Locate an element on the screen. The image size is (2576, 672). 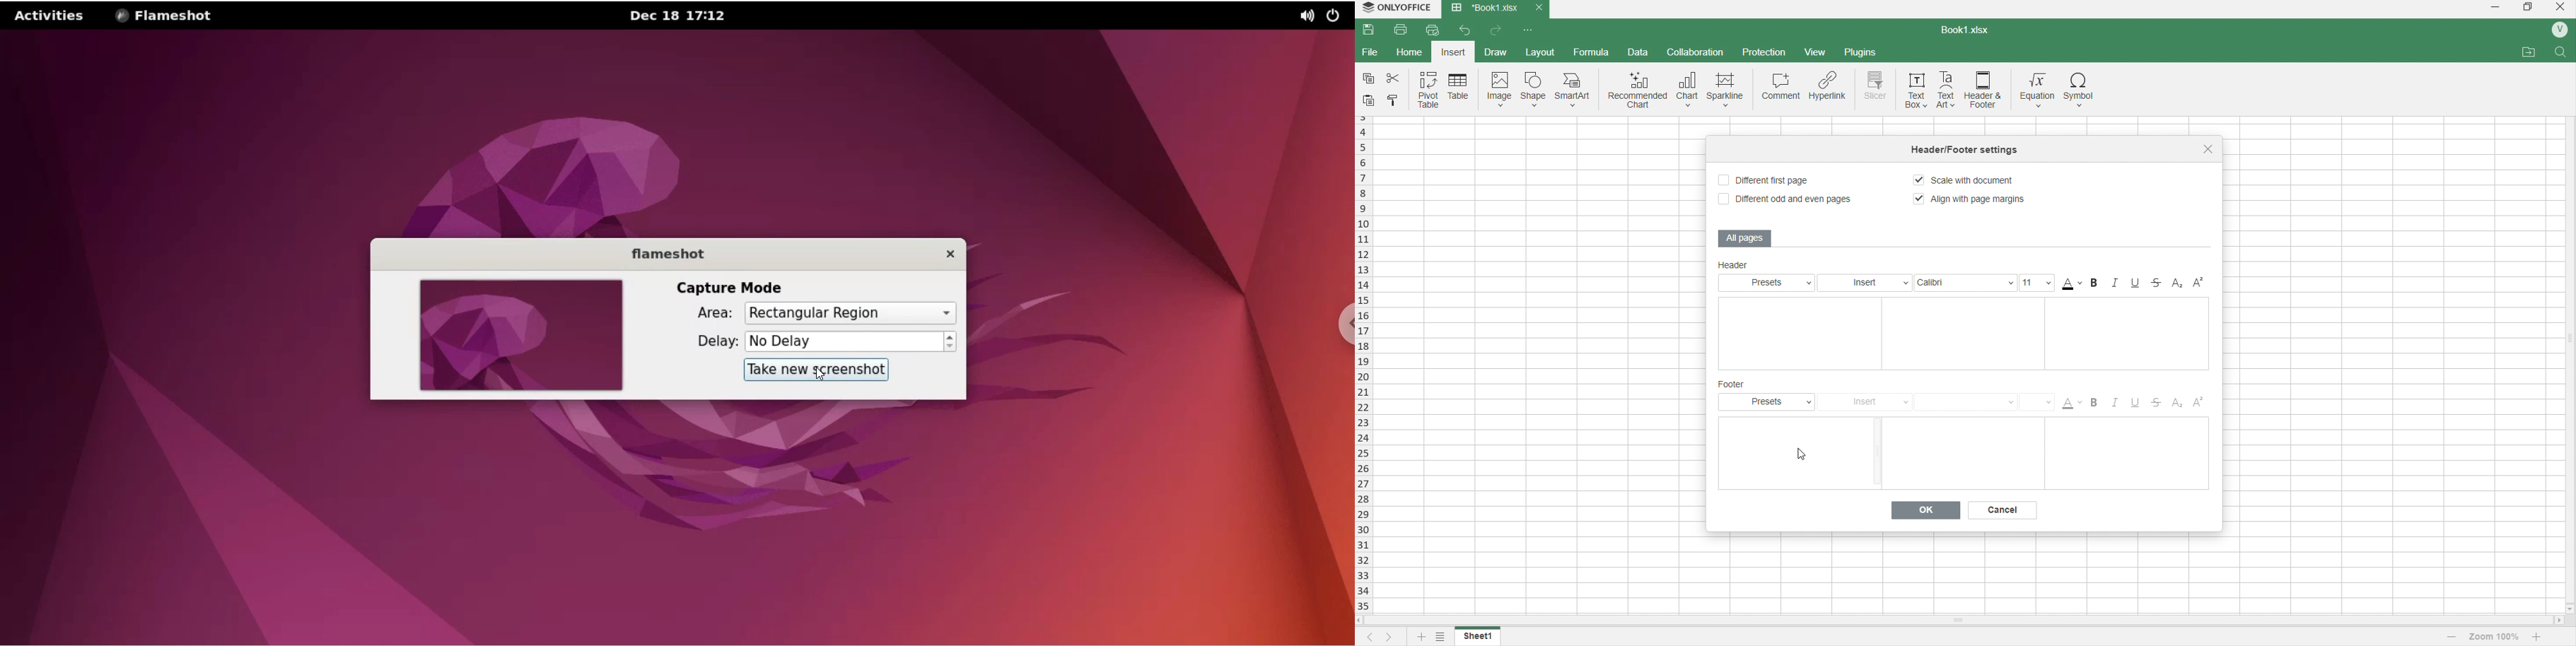
rows is located at coordinates (1364, 363).